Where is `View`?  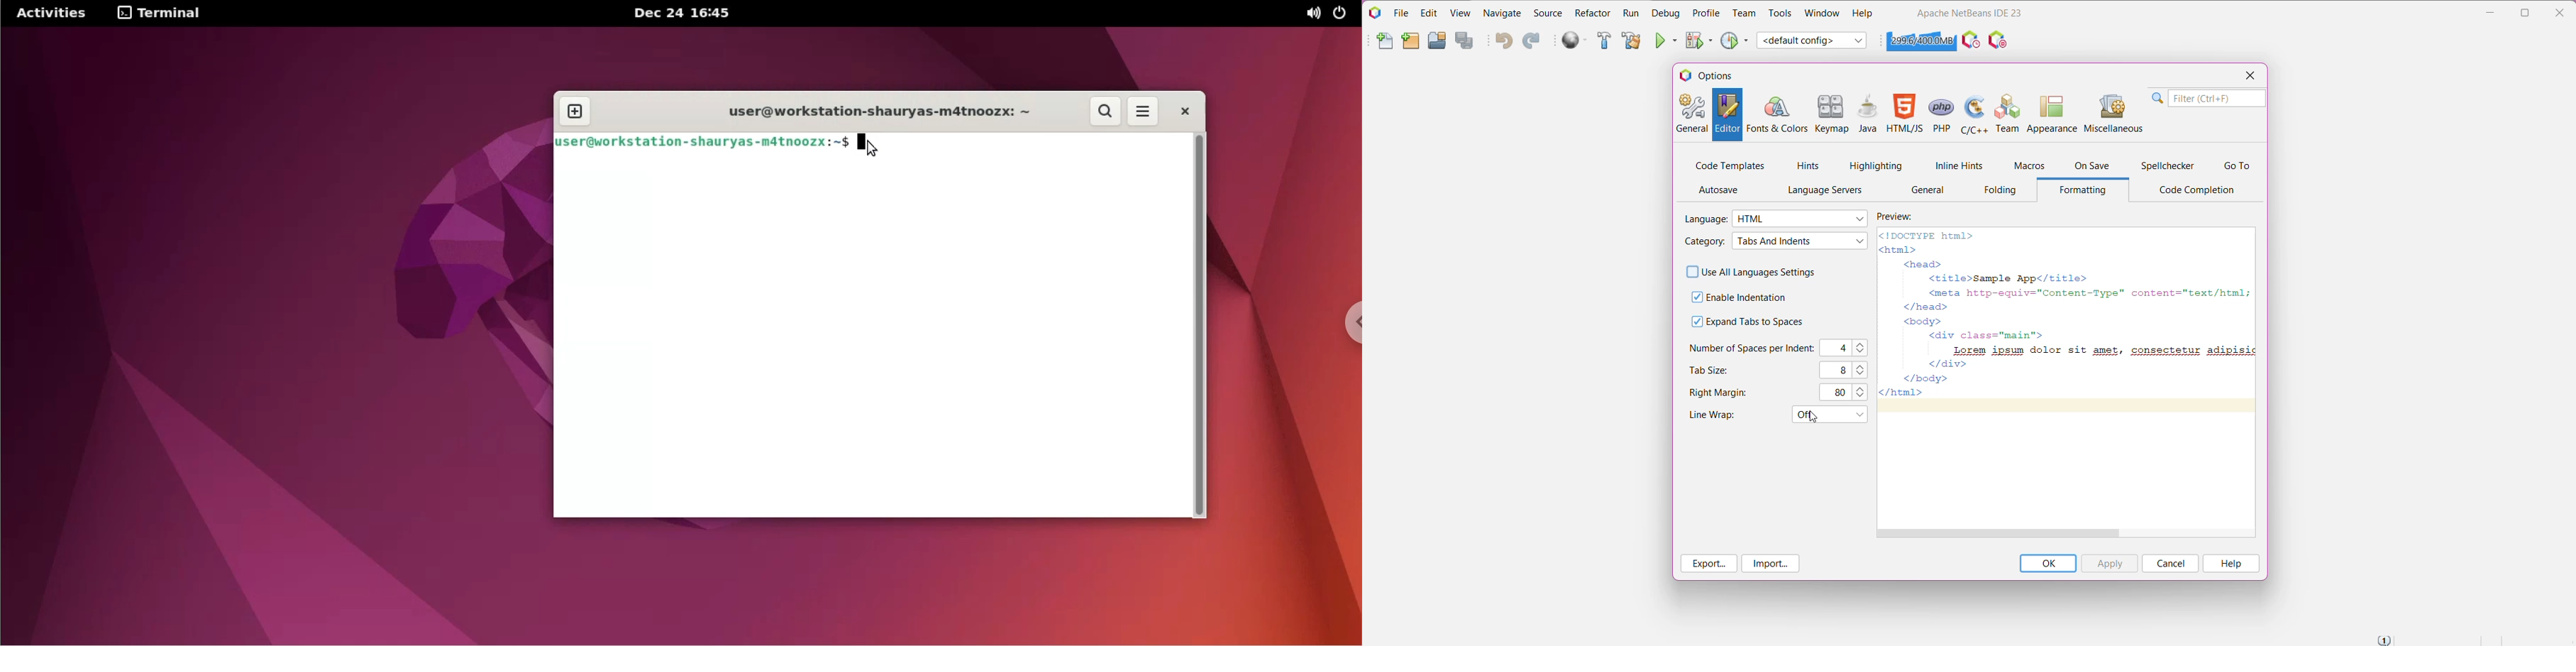 View is located at coordinates (1462, 12).